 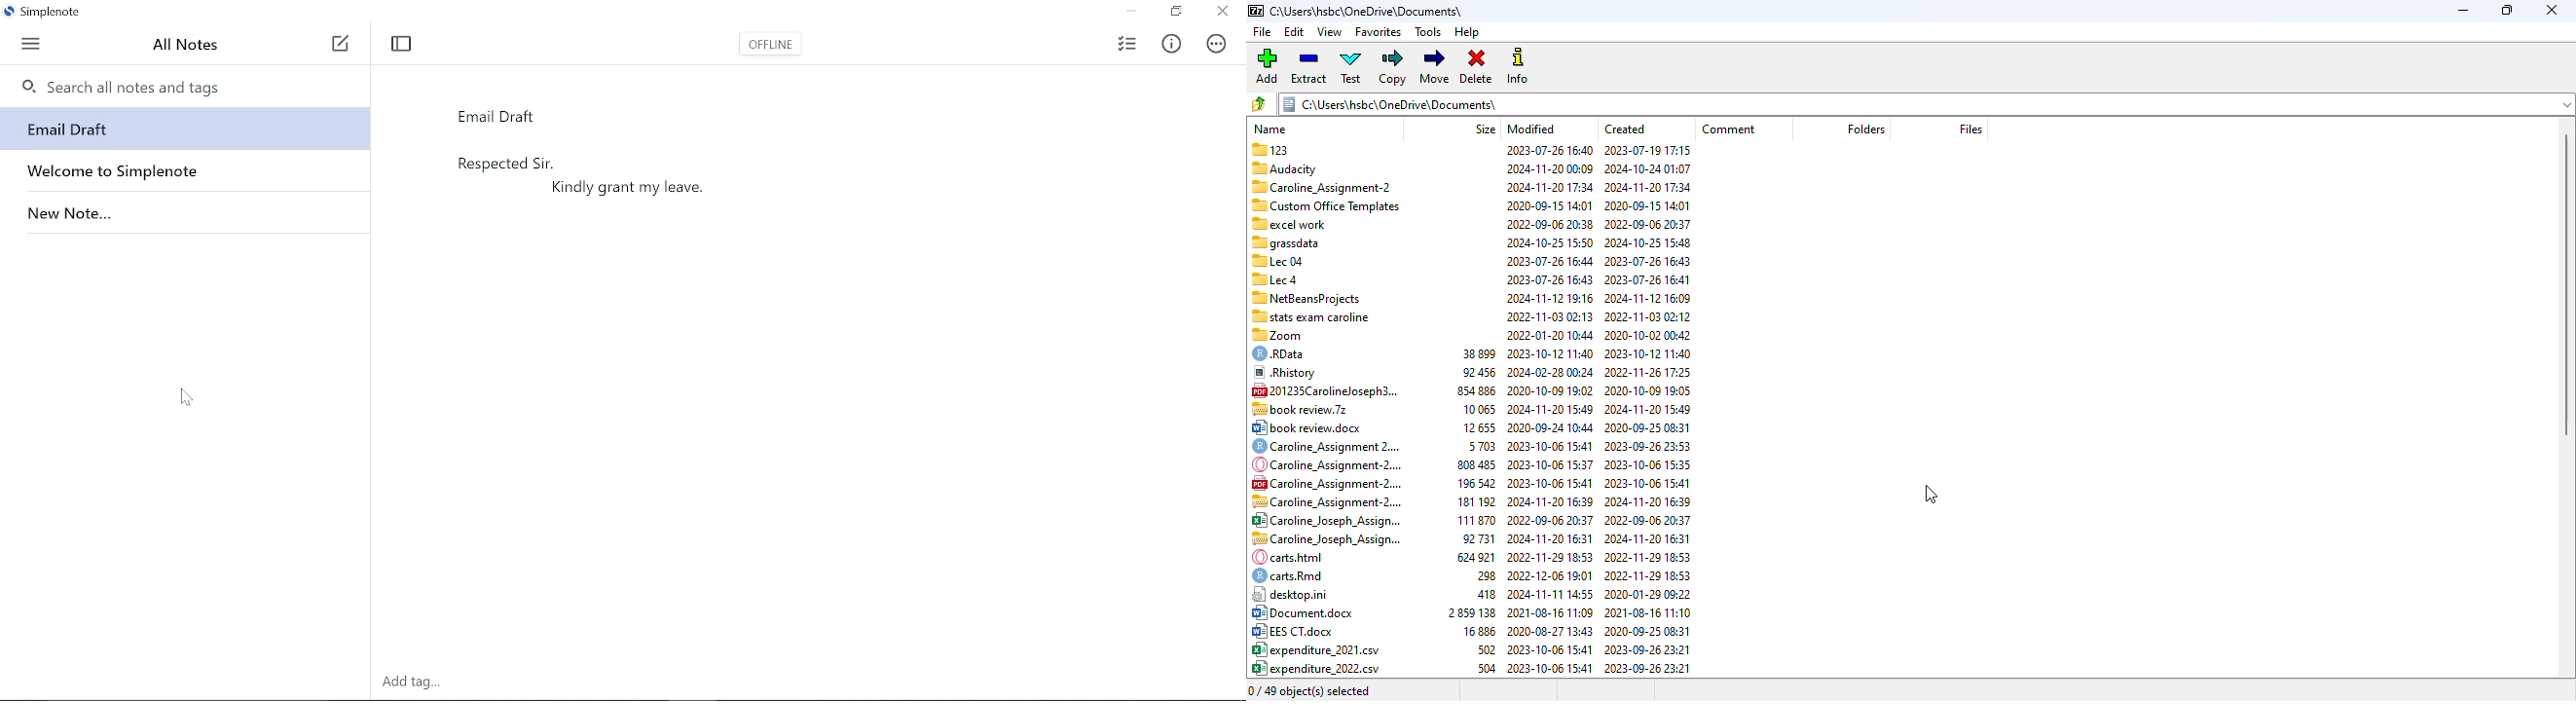 I want to click on 03: book review.docx 12655 2020-09-24 10:44 2020-09-25 08:31, so click(x=1469, y=410).